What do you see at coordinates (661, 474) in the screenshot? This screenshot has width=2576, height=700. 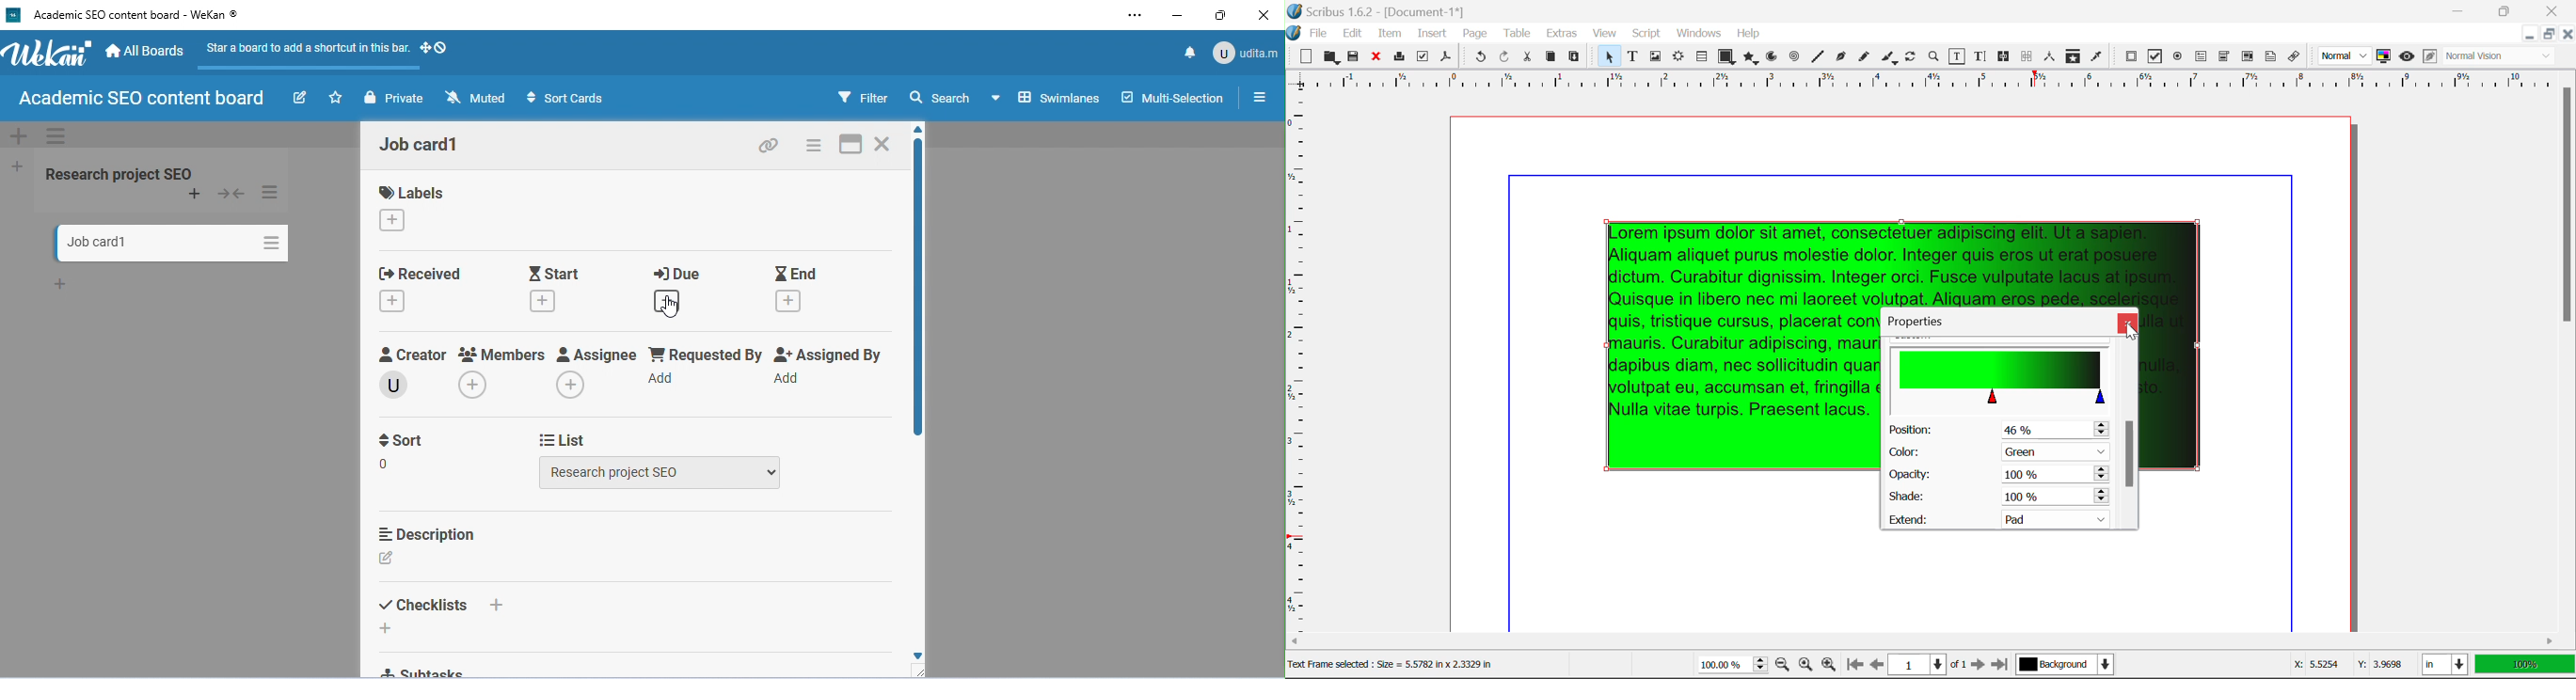 I see `select list` at bounding box center [661, 474].